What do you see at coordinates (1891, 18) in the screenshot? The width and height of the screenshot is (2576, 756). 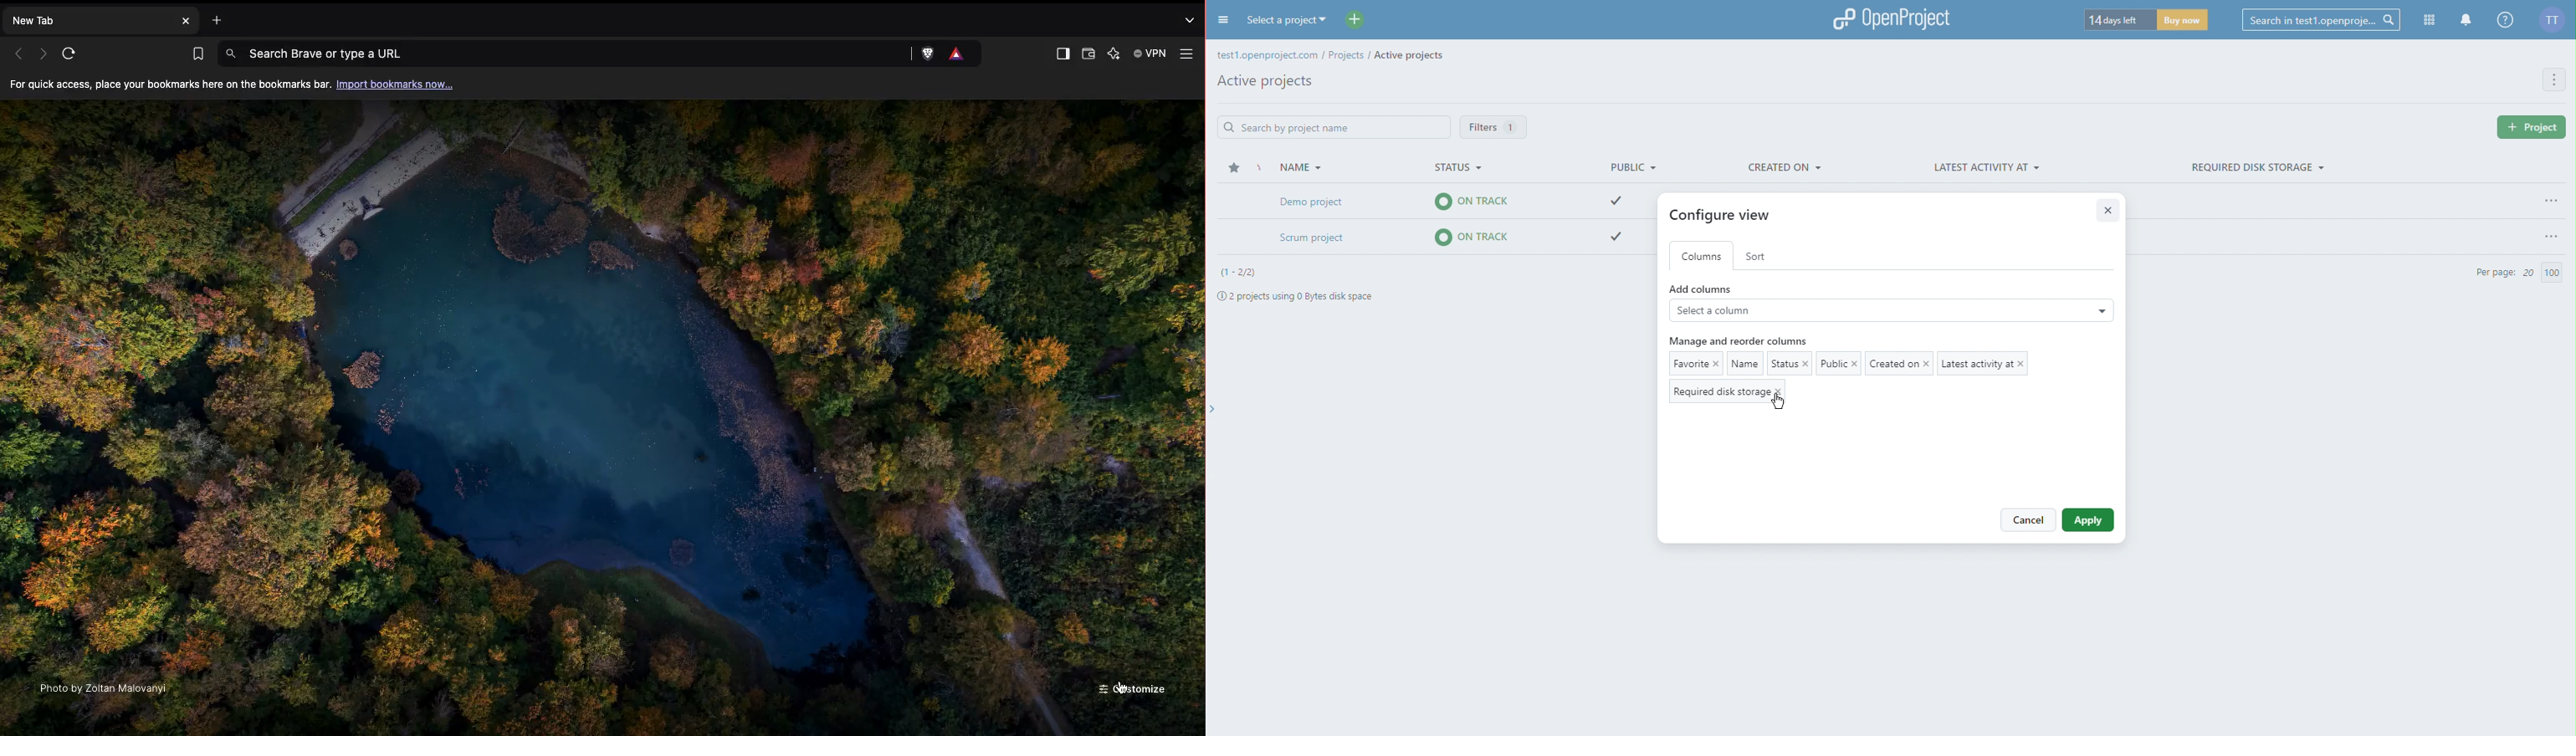 I see `OpenProject` at bounding box center [1891, 18].